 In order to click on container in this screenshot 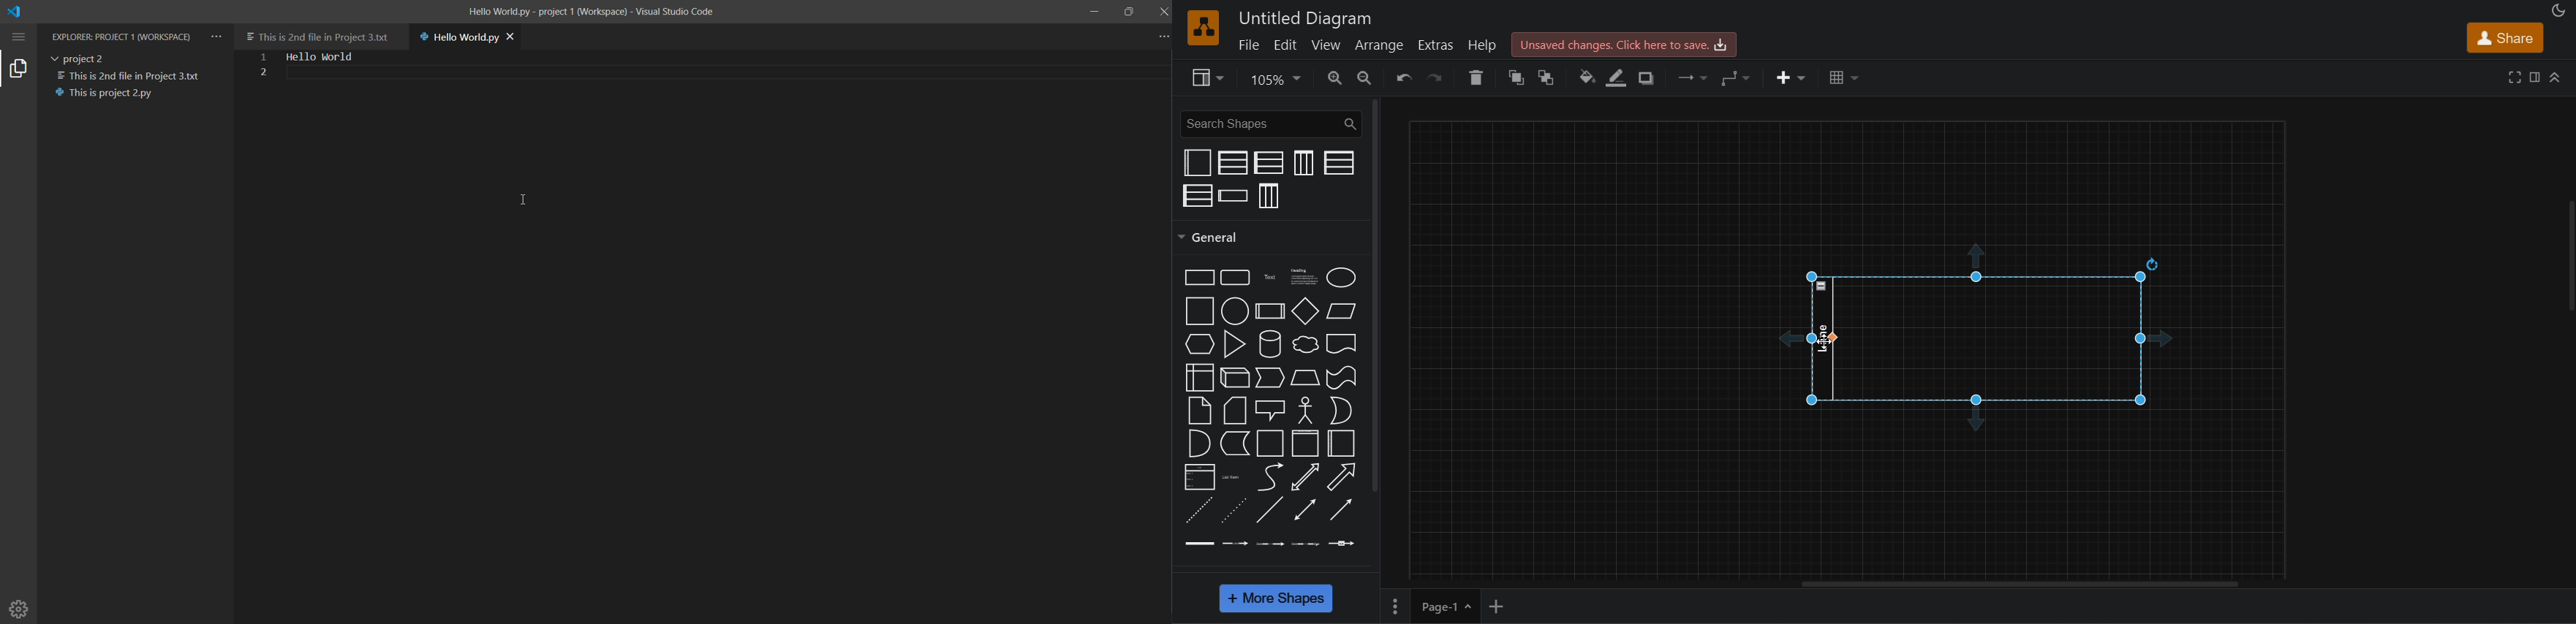, I will do `click(1268, 444)`.